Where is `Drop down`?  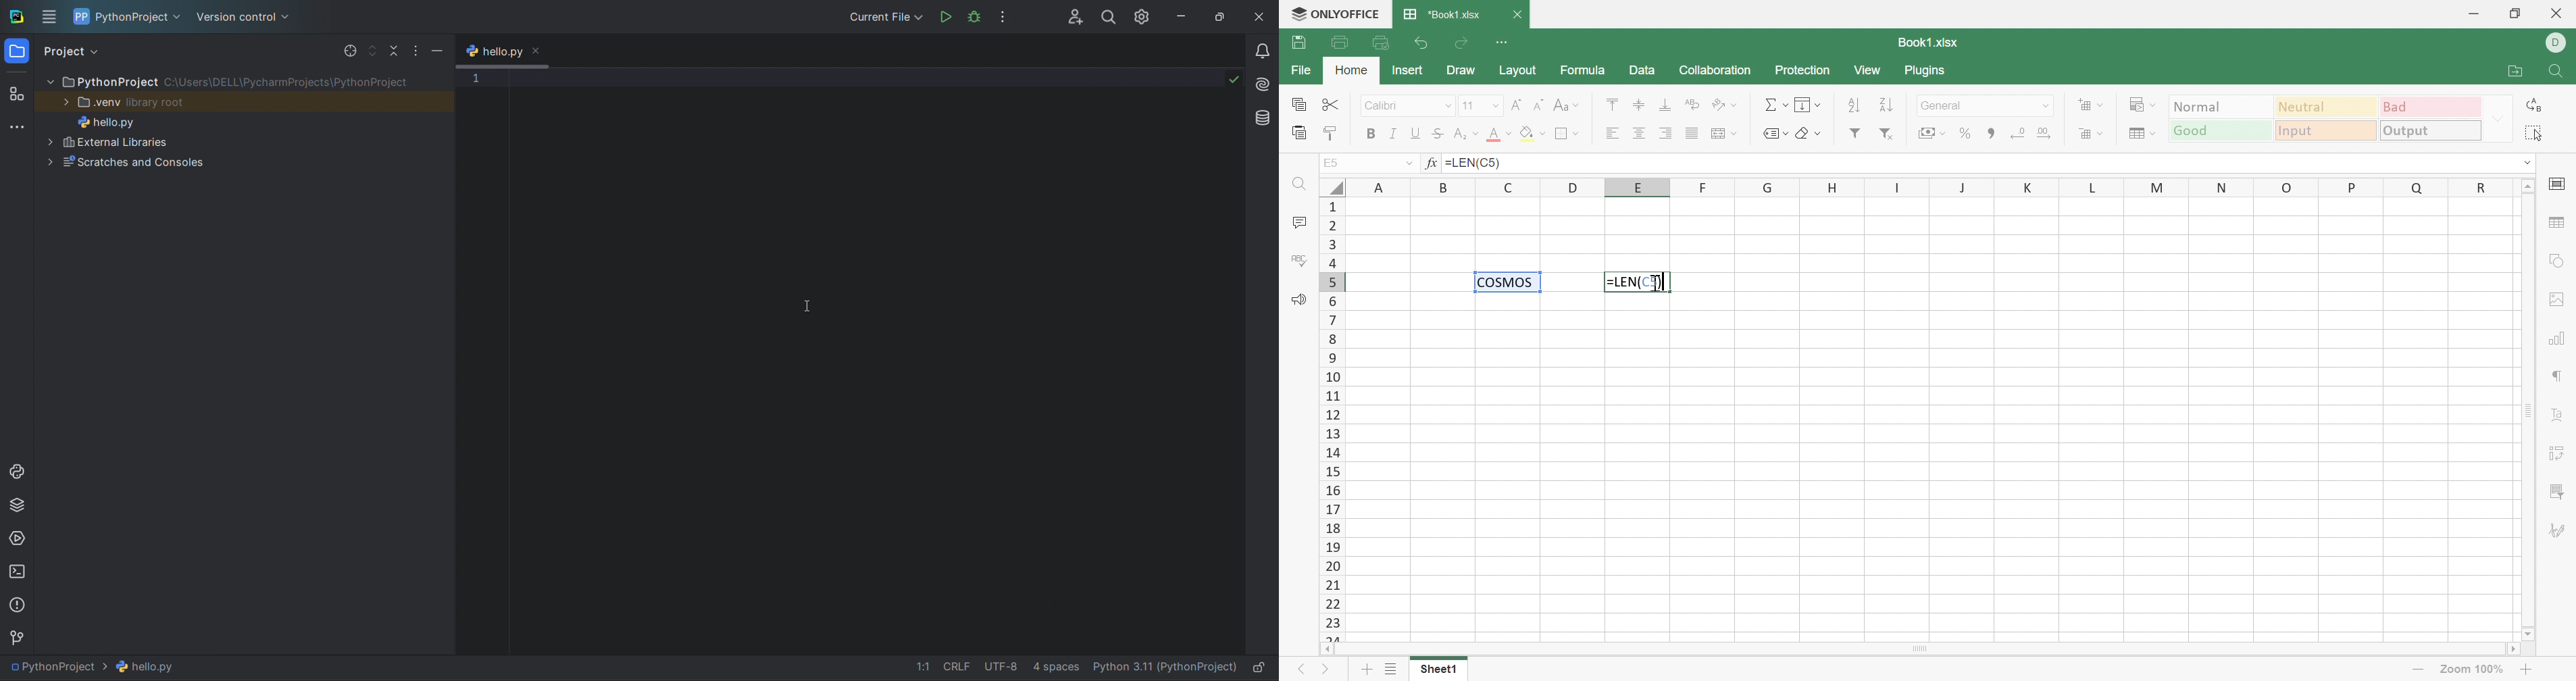
Drop down is located at coordinates (2525, 163).